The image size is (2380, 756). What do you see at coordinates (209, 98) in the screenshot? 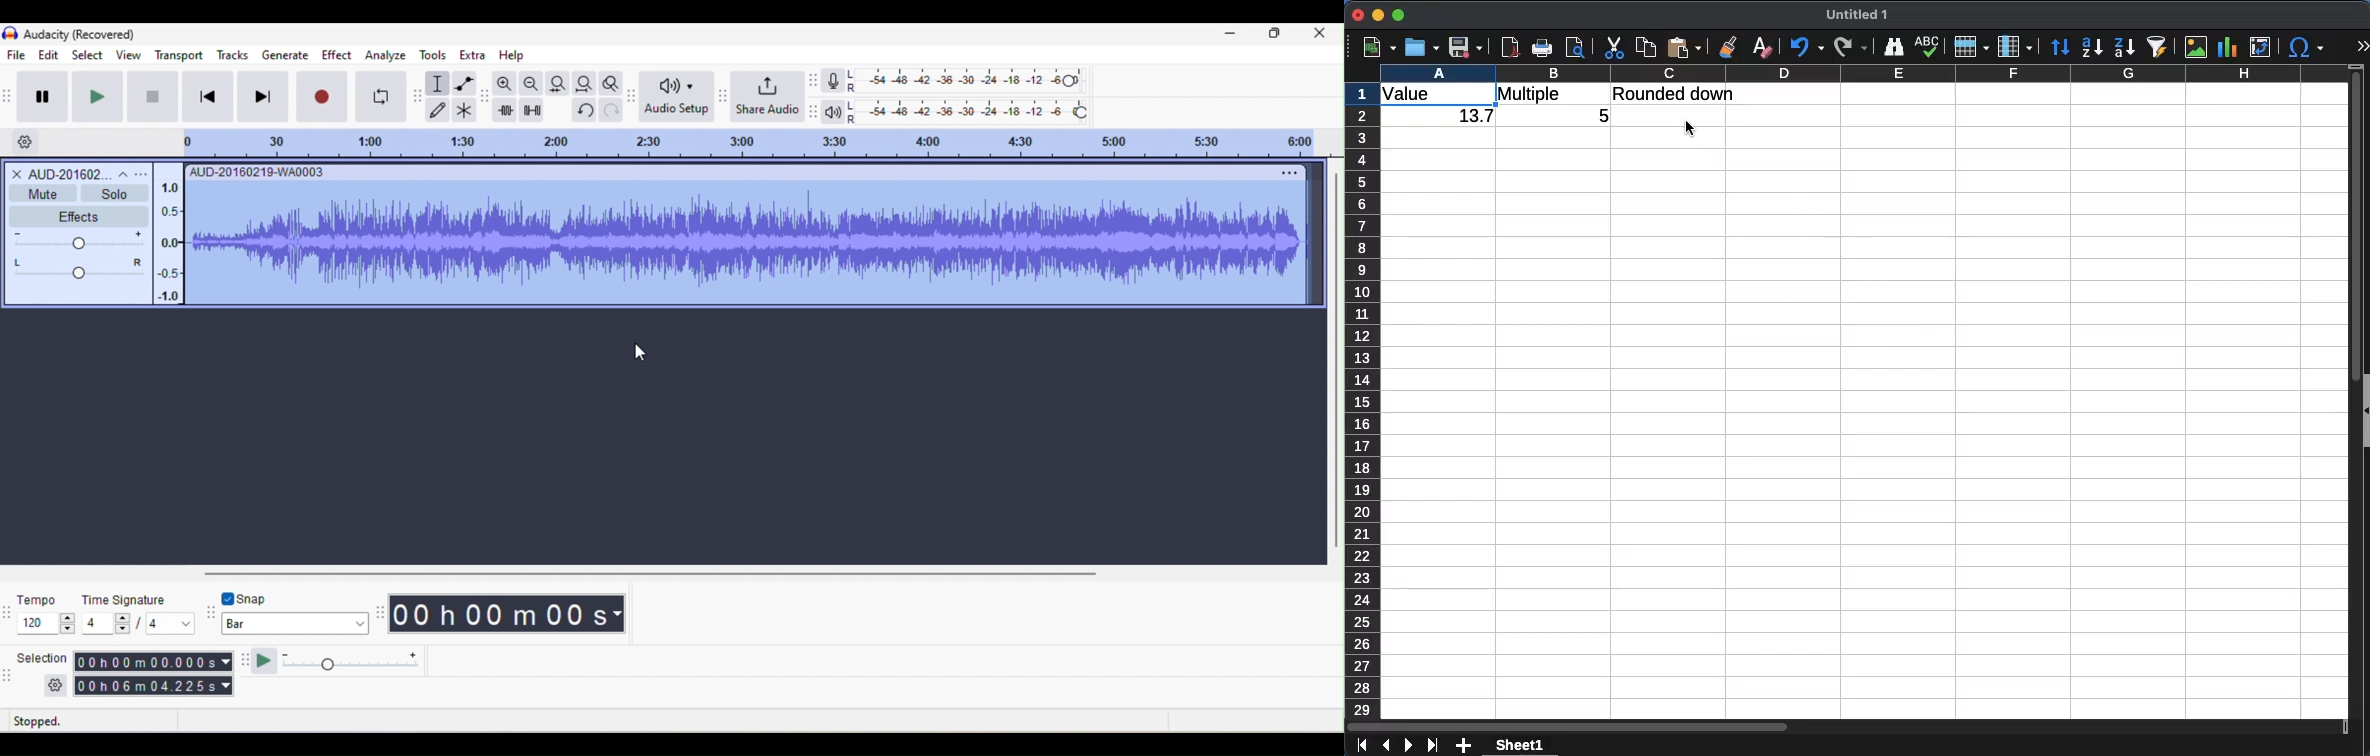
I see `skip to start` at bounding box center [209, 98].